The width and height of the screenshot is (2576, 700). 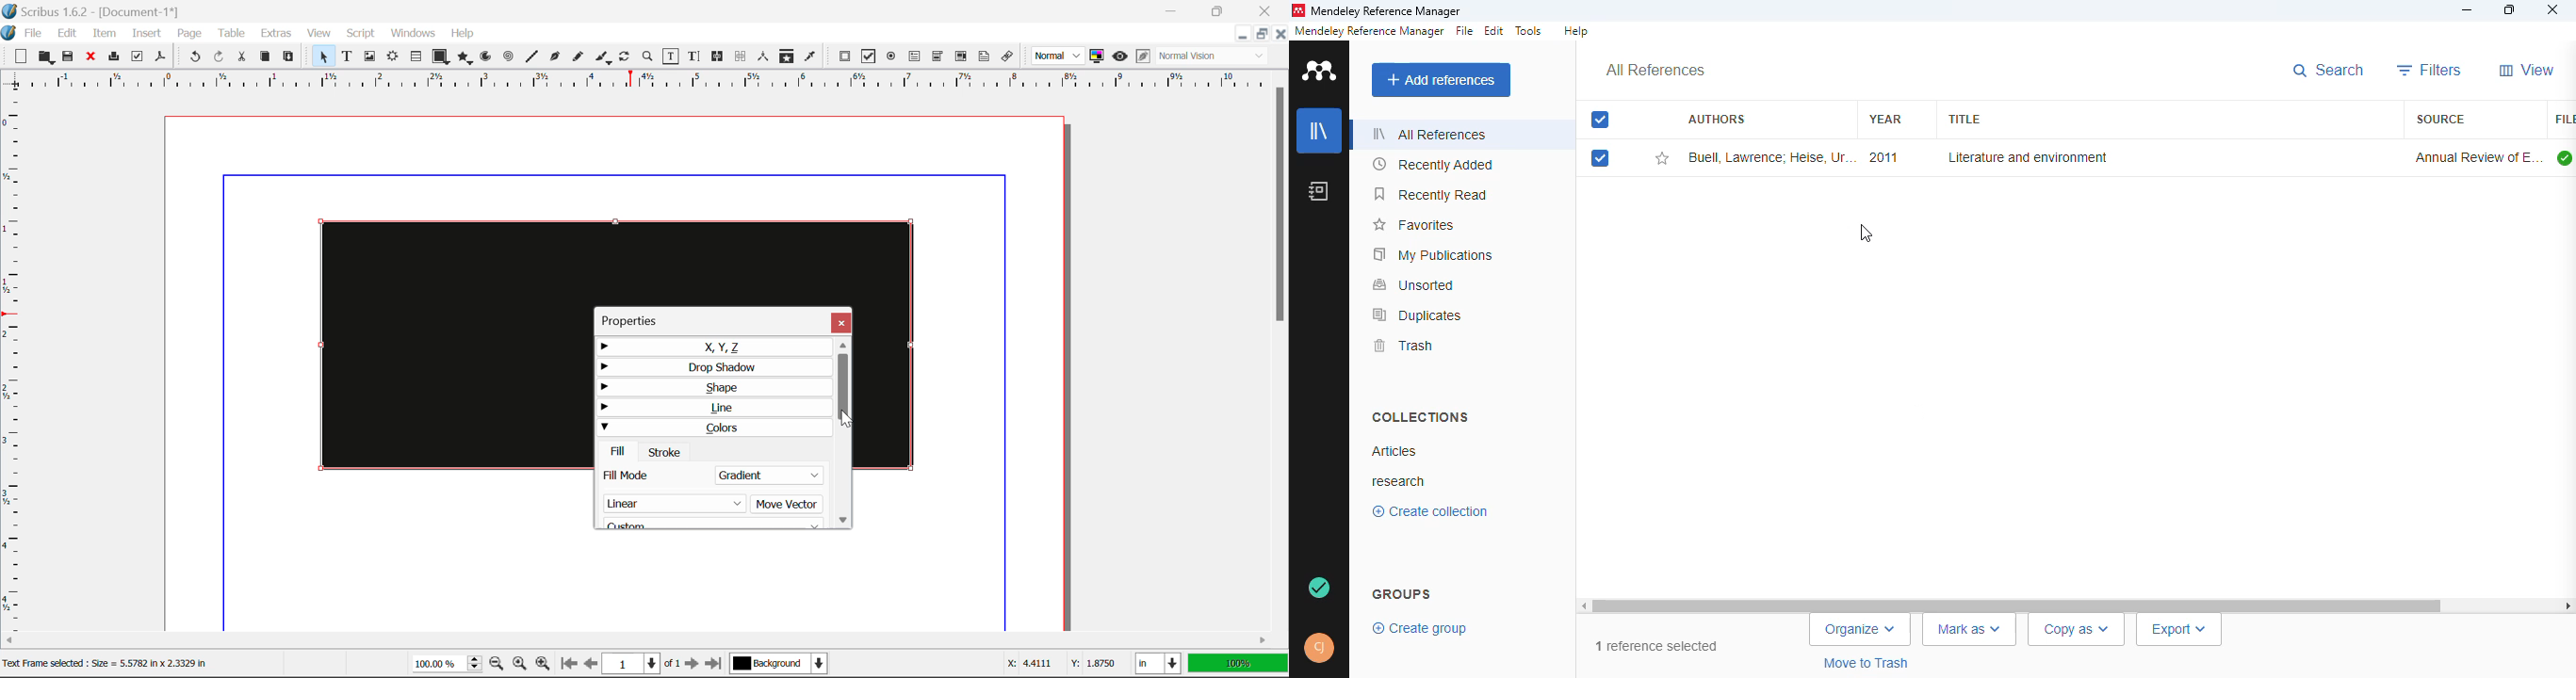 I want to click on article added to "Articles" collection, so click(x=1319, y=589).